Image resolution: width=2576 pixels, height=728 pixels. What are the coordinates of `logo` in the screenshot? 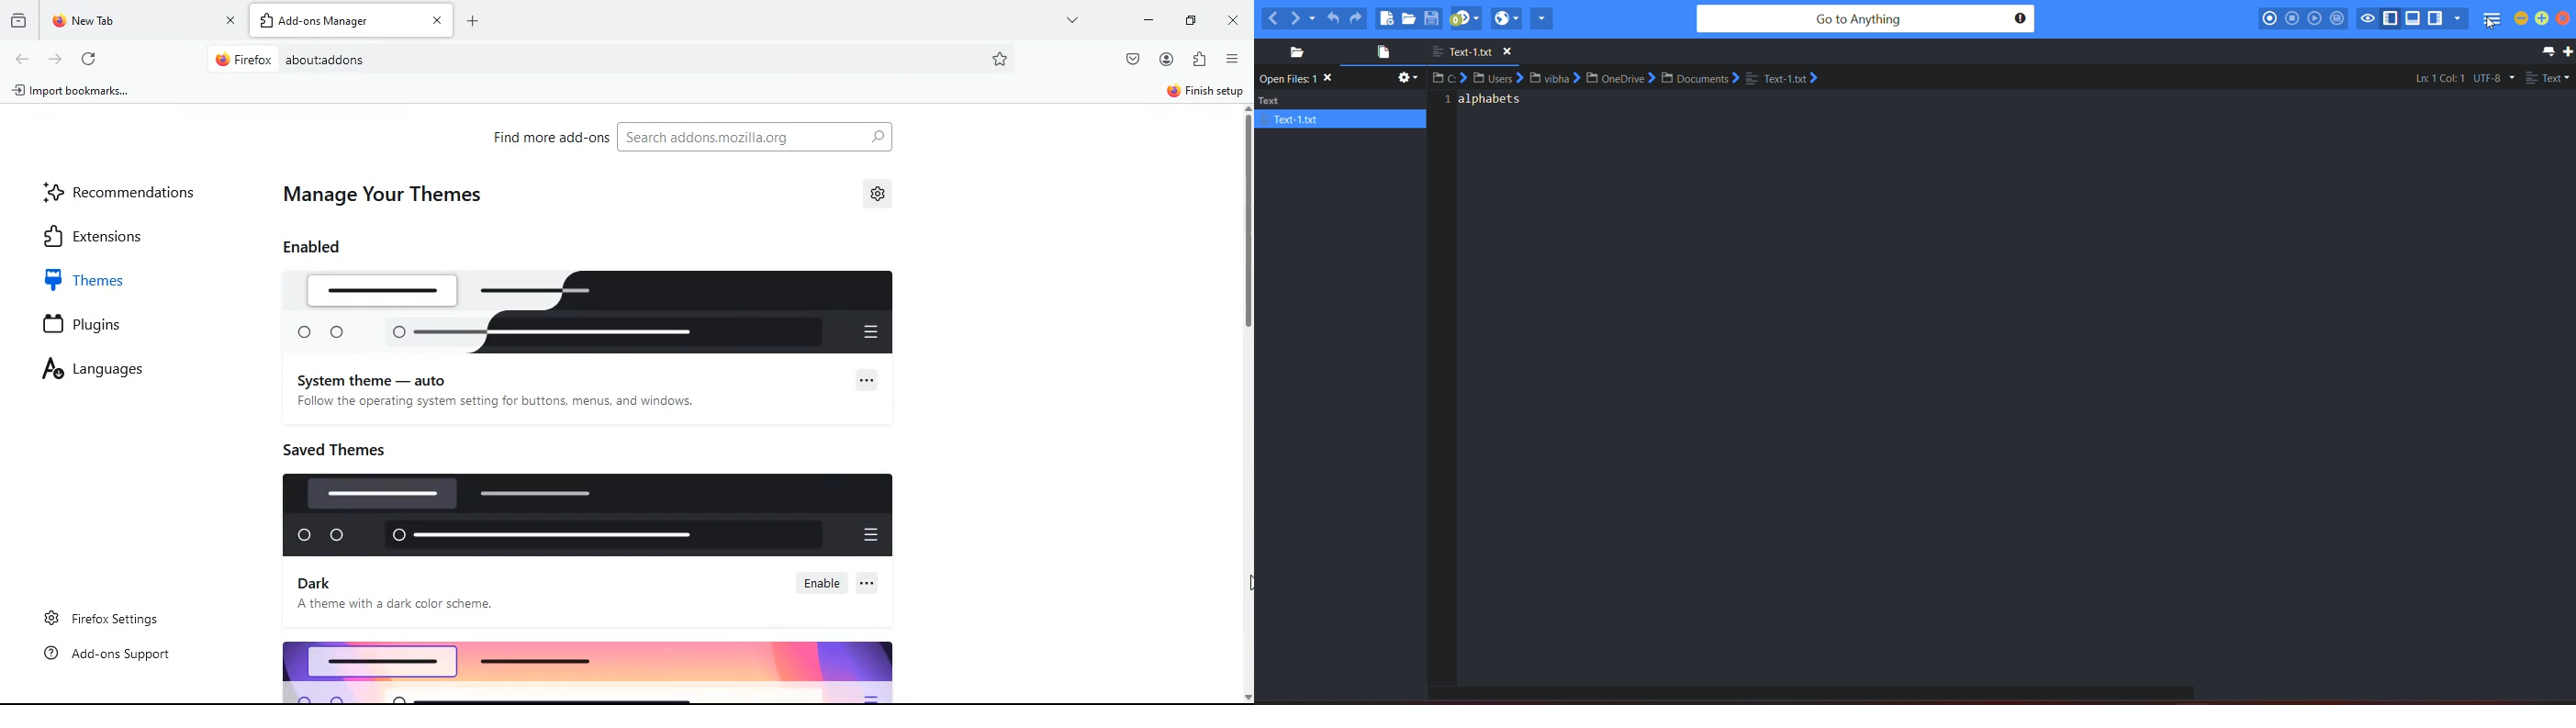 It's located at (579, 666).